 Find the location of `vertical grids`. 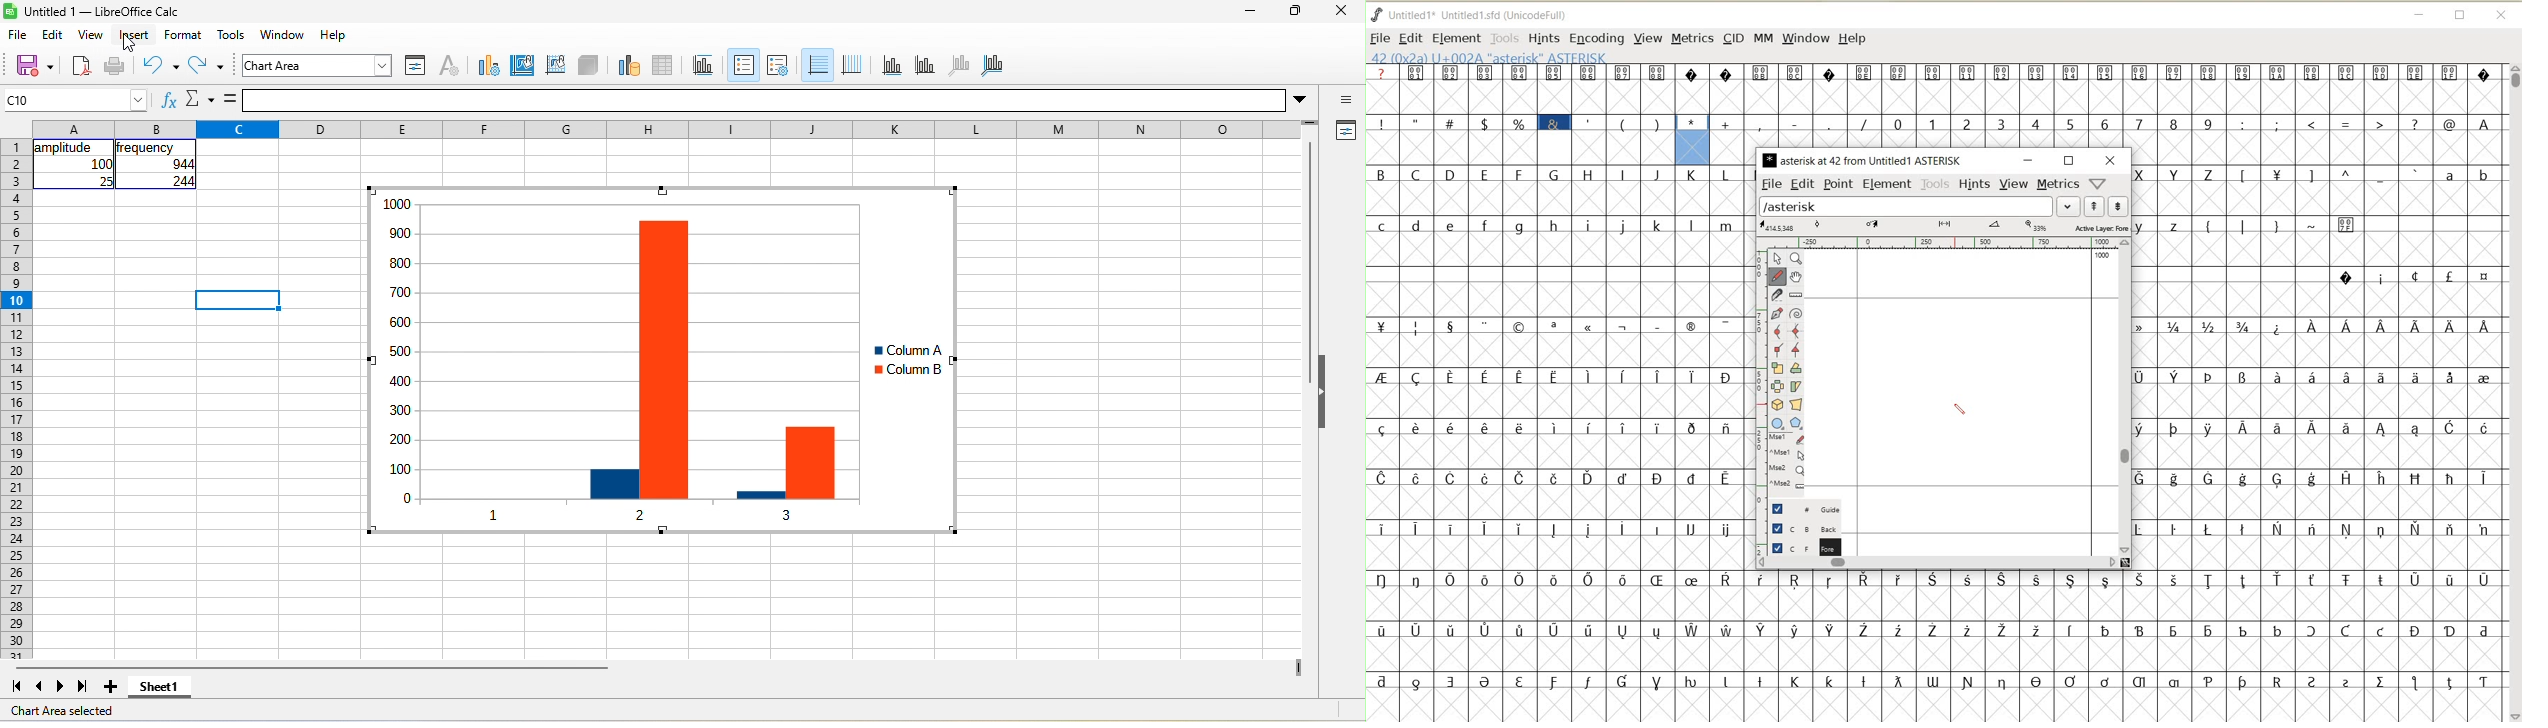

vertical grids is located at coordinates (852, 65).